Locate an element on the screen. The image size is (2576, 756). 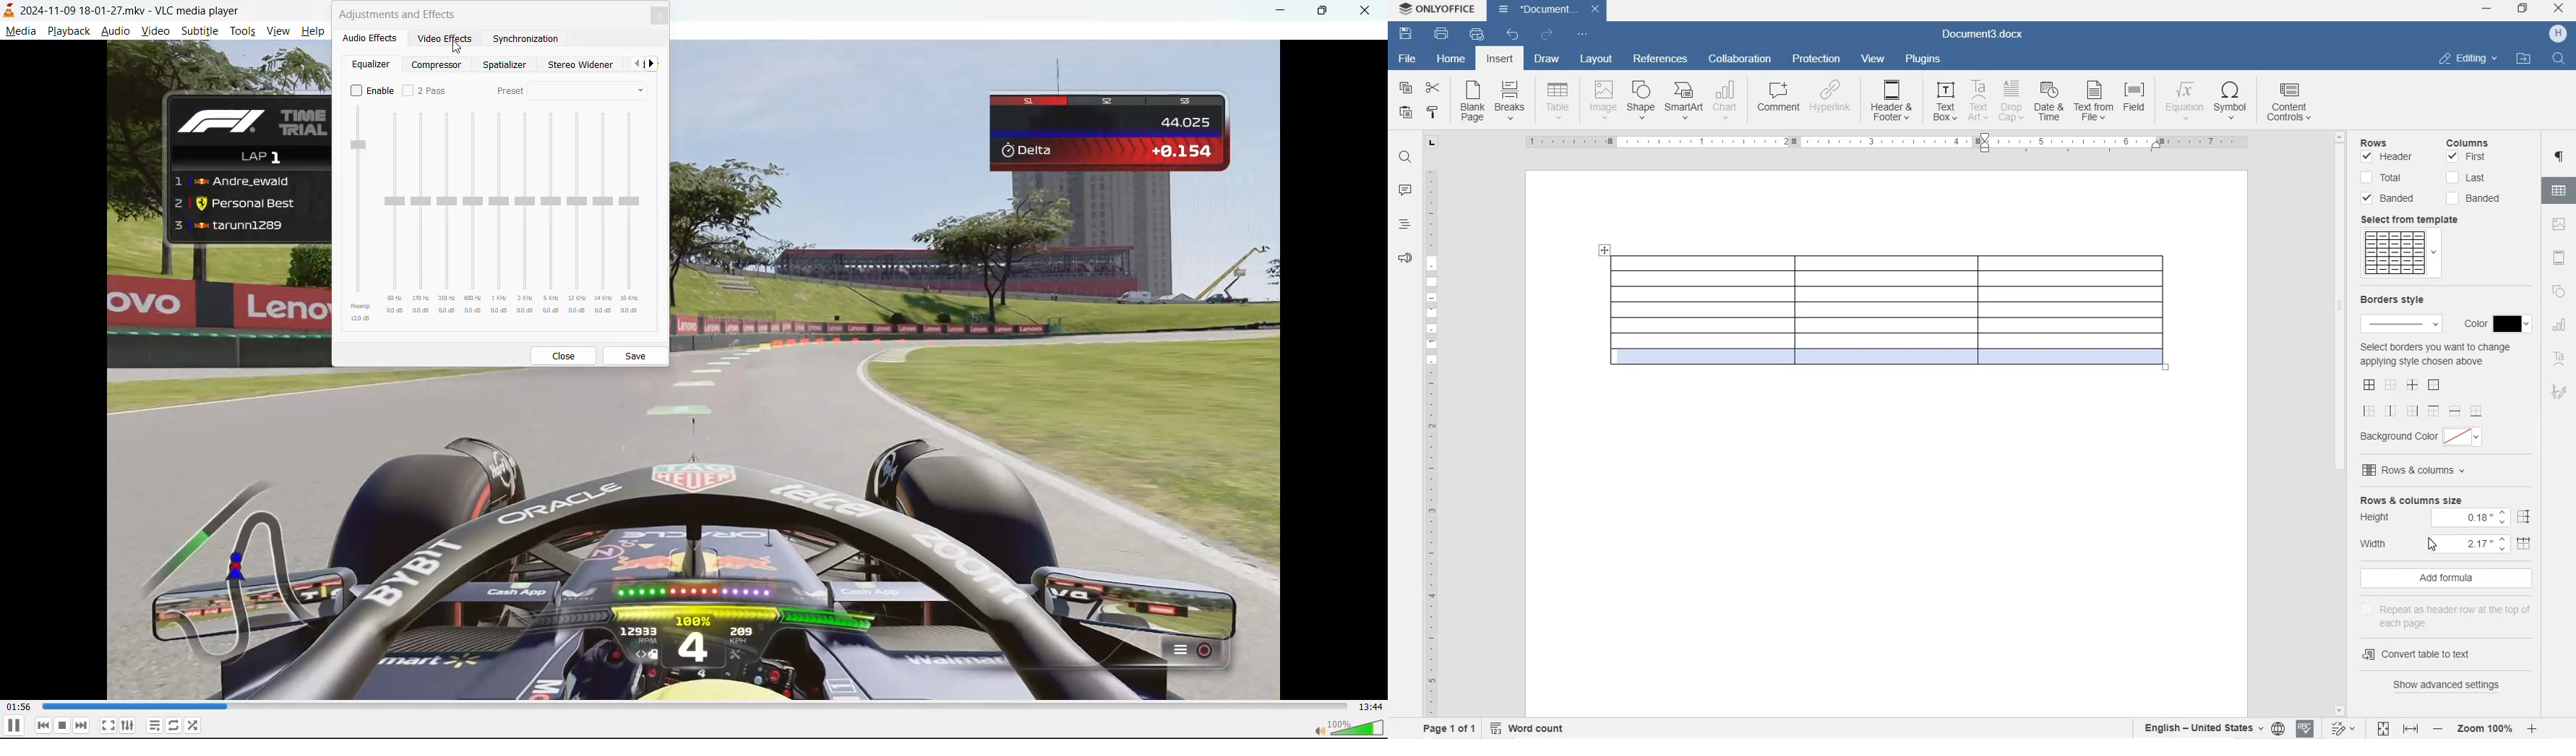
repeat as header row at the top of each page is located at coordinates (2451, 614).